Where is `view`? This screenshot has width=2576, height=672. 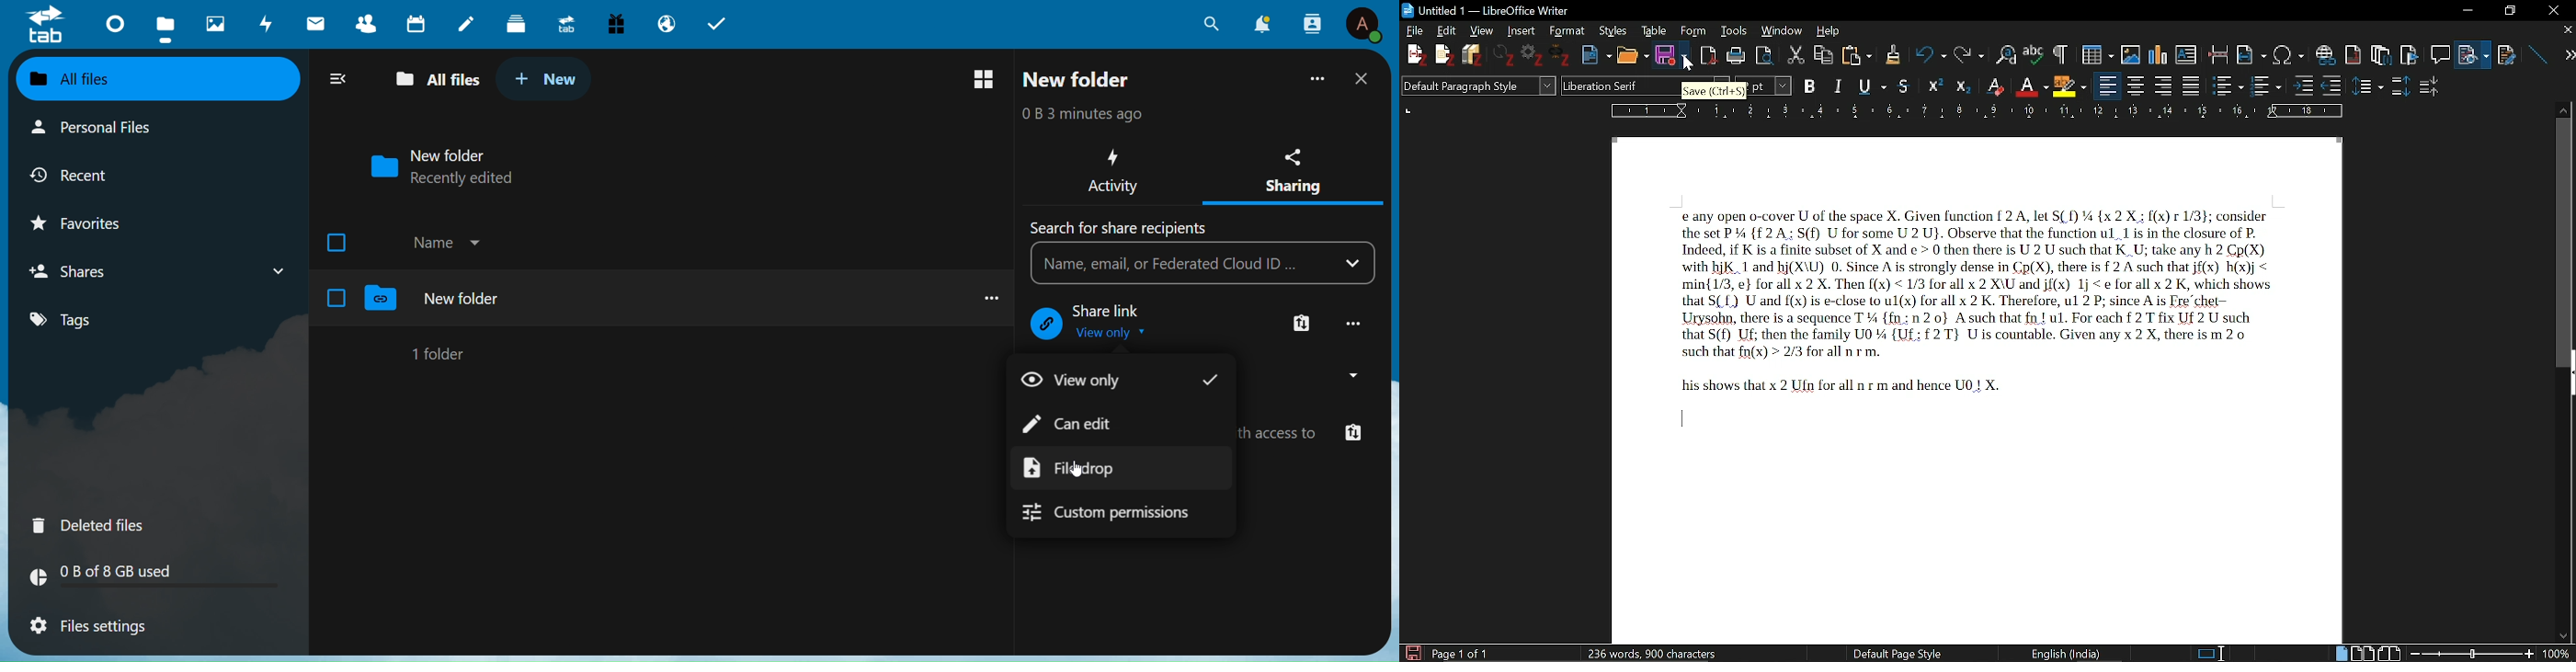
view is located at coordinates (1077, 380).